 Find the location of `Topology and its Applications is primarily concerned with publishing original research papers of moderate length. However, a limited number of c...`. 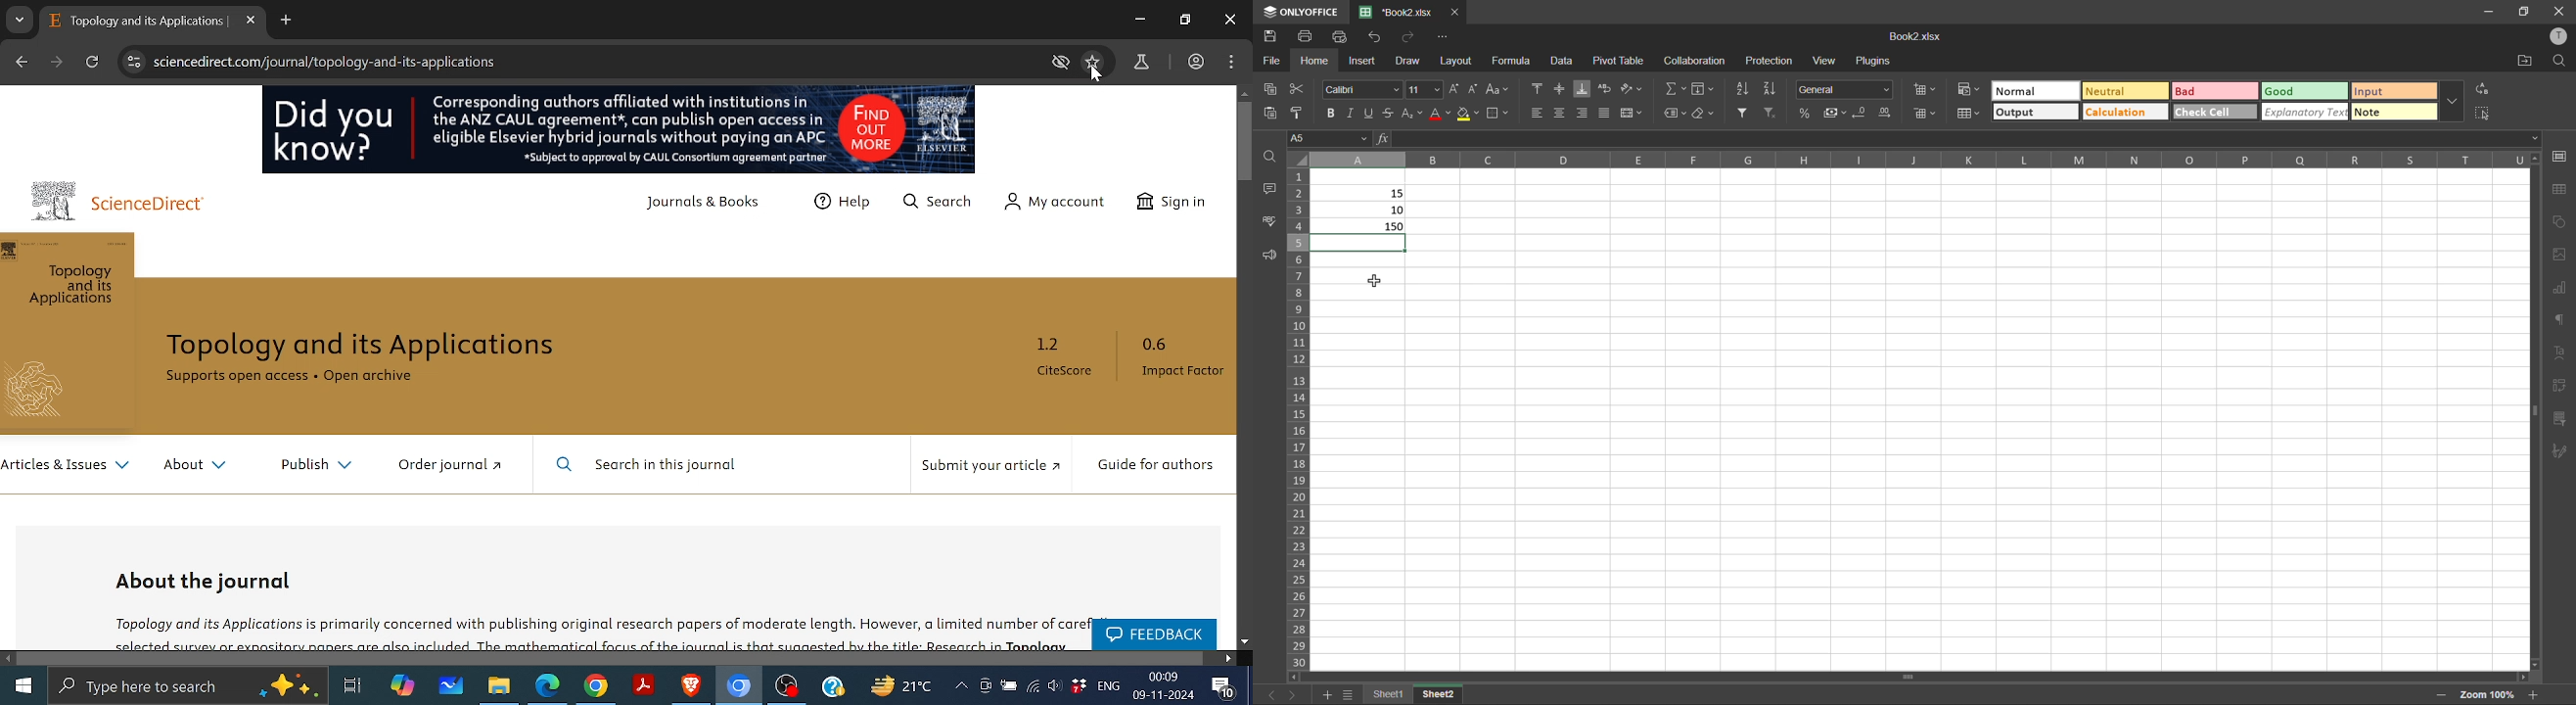

Topology and its Applications is primarily concerned with publishing original research papers of moderate length. However, a limited number of c... is located at coordinates (594, 631).